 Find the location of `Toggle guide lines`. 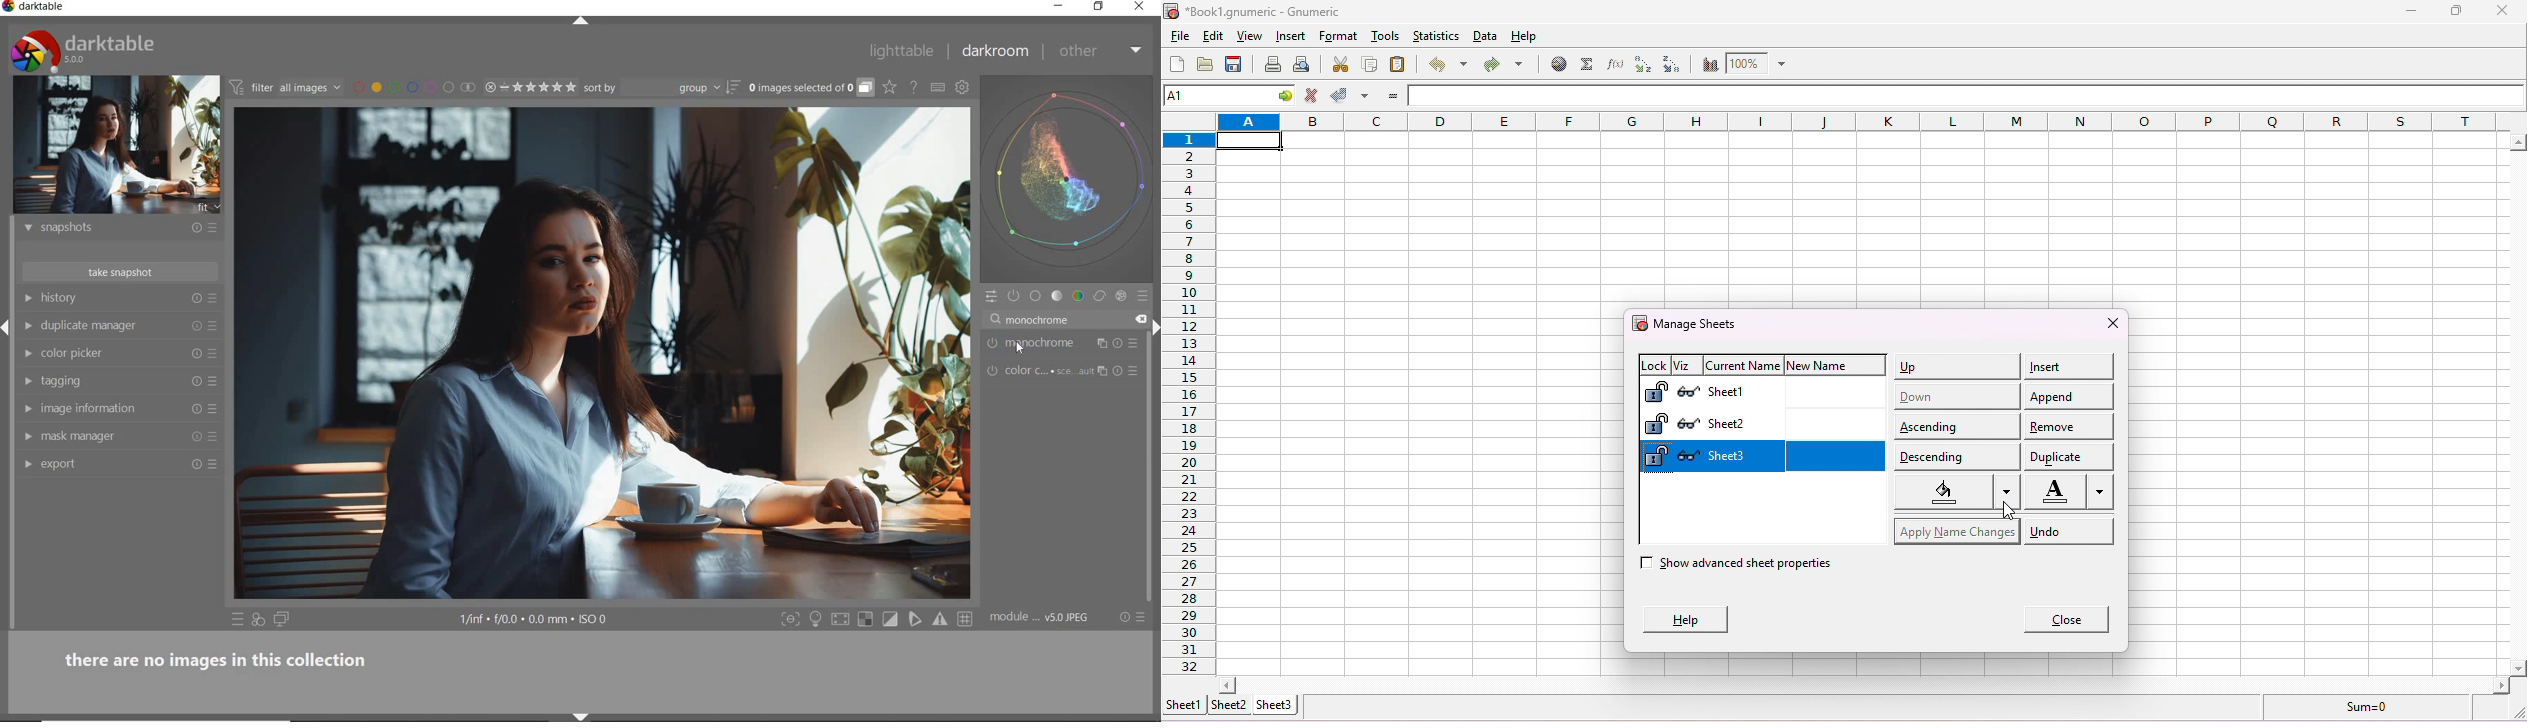

Toggle guide lines is located at coordinates (967, 618).